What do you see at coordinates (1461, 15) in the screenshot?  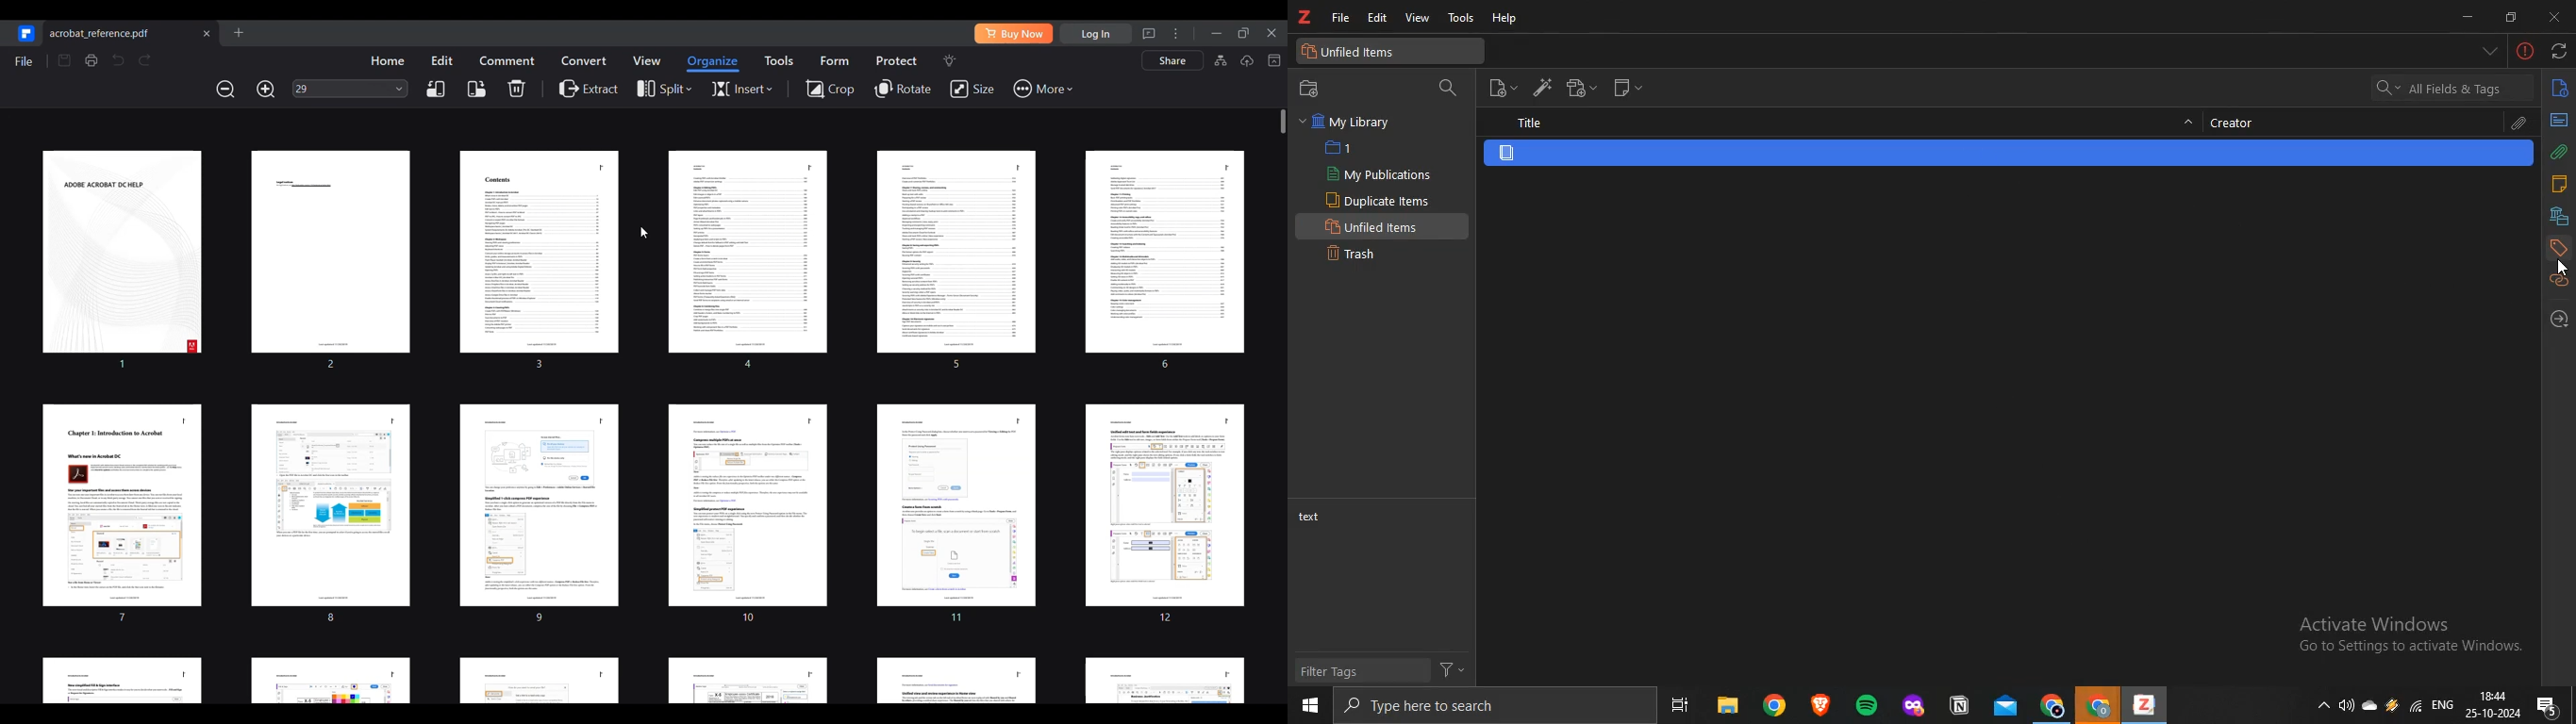 I see `tools` at bounding box center [1461, 15].